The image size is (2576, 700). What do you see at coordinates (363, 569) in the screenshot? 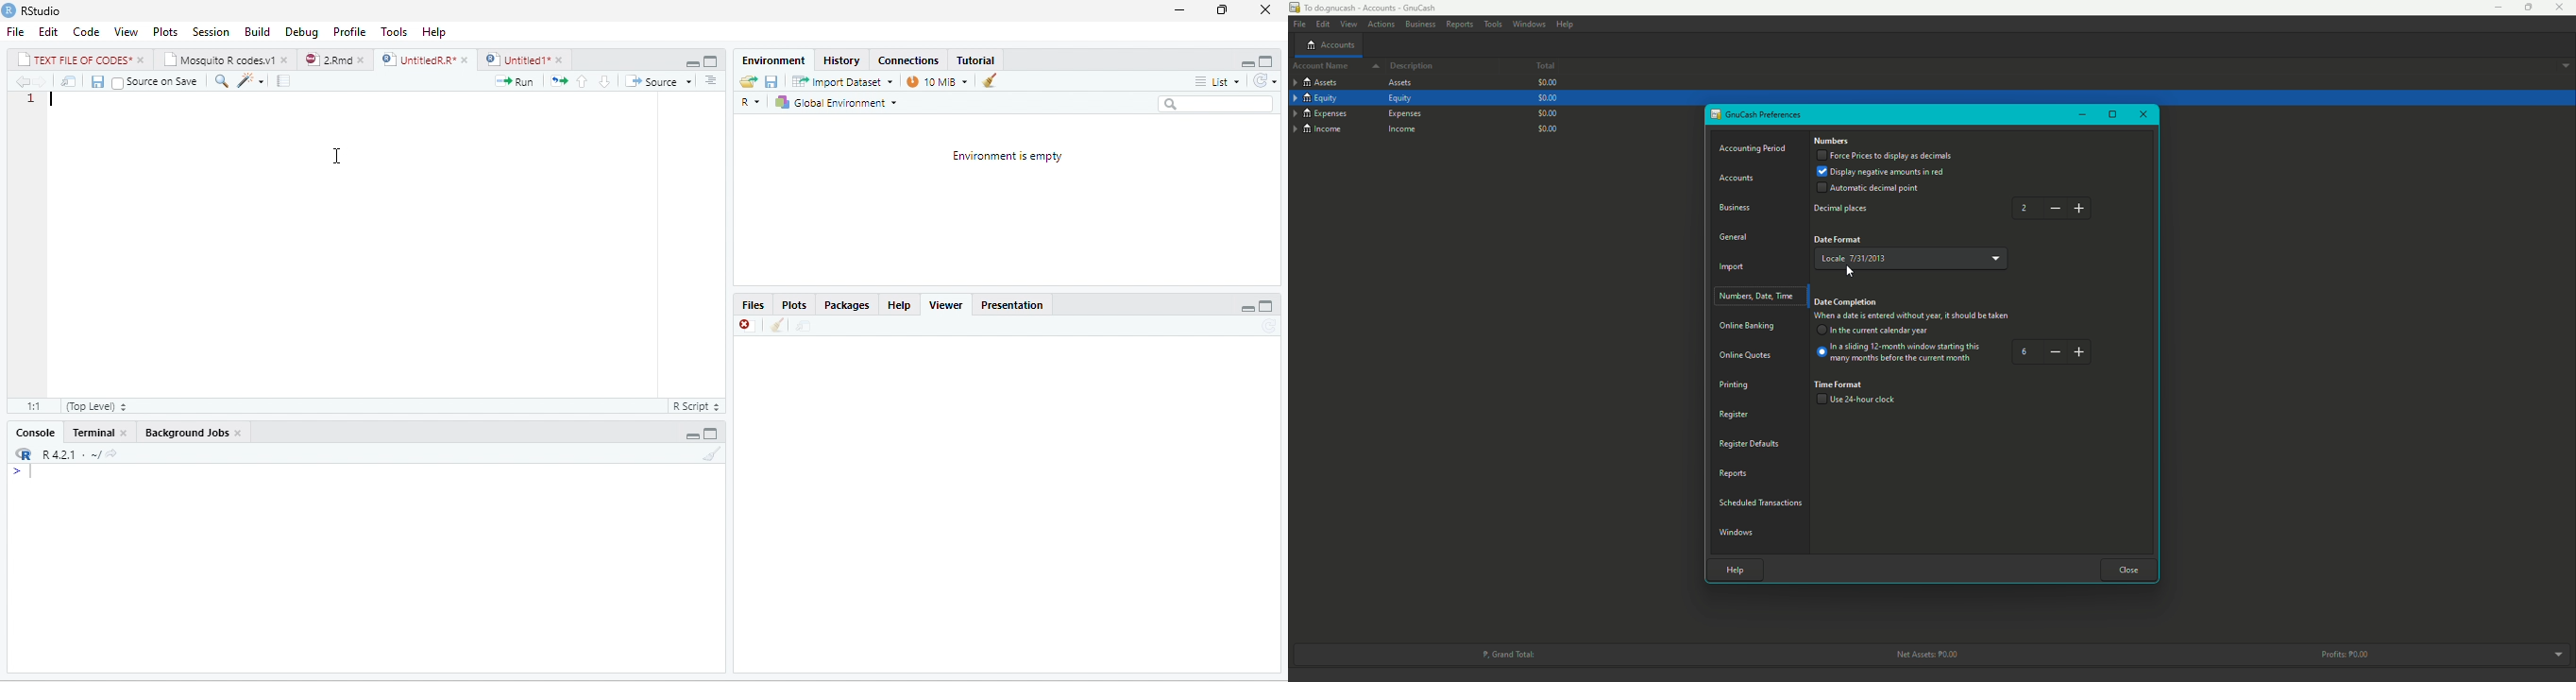
I see `display` at bounding box center [363, 569].